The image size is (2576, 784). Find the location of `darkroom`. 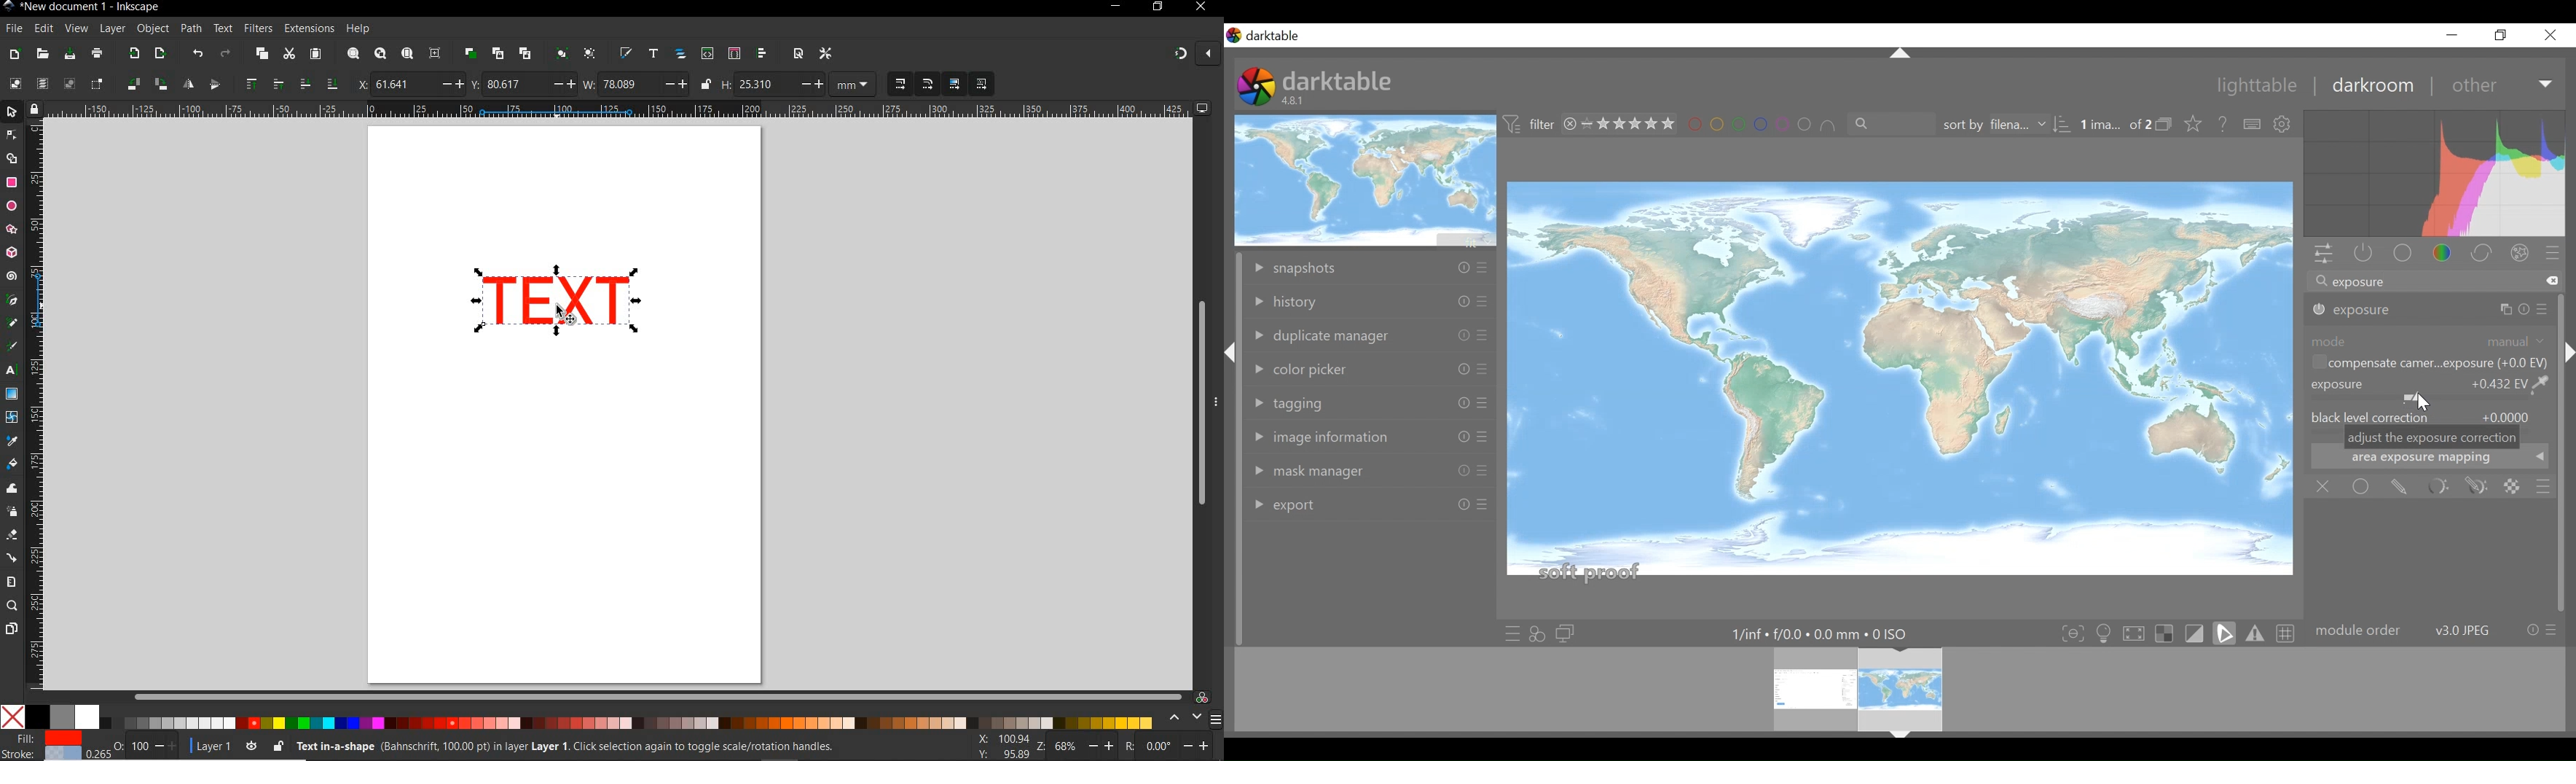

darkroom is located at coordinates (2372, 85).